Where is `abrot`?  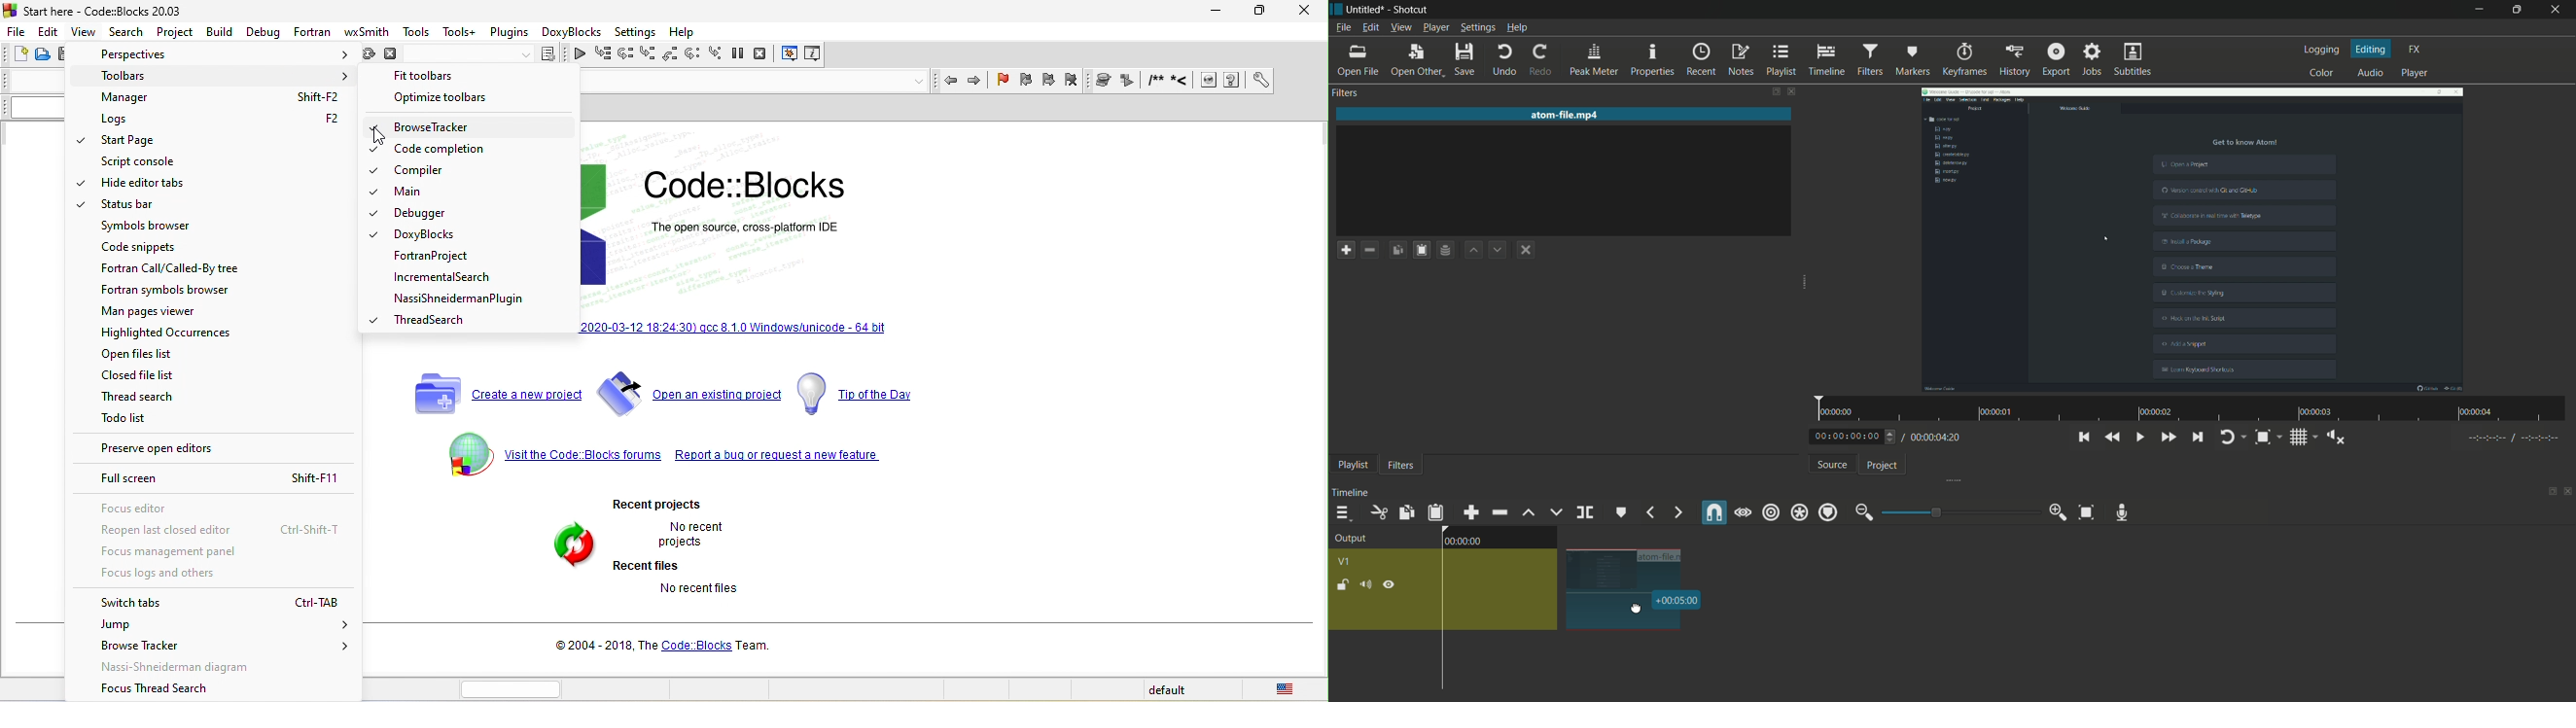 abrot is located at coordinates (394, 57).